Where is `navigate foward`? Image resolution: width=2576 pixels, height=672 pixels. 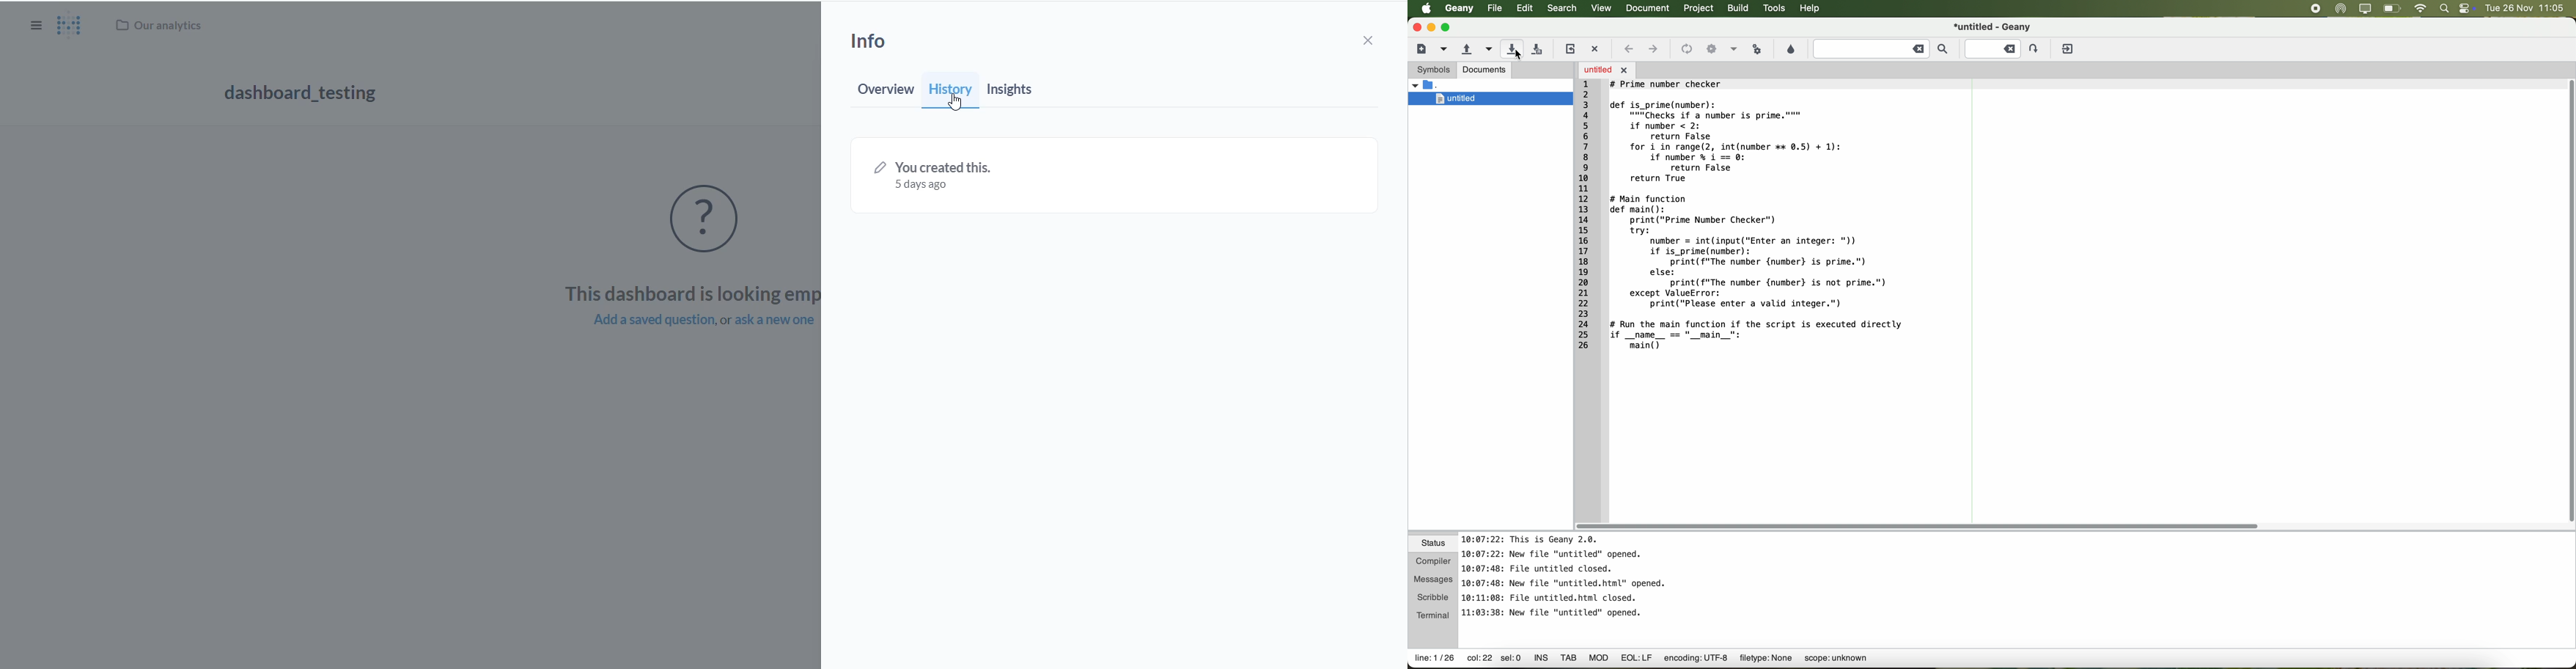
navigate foward is located at coordinates (1653, 51).